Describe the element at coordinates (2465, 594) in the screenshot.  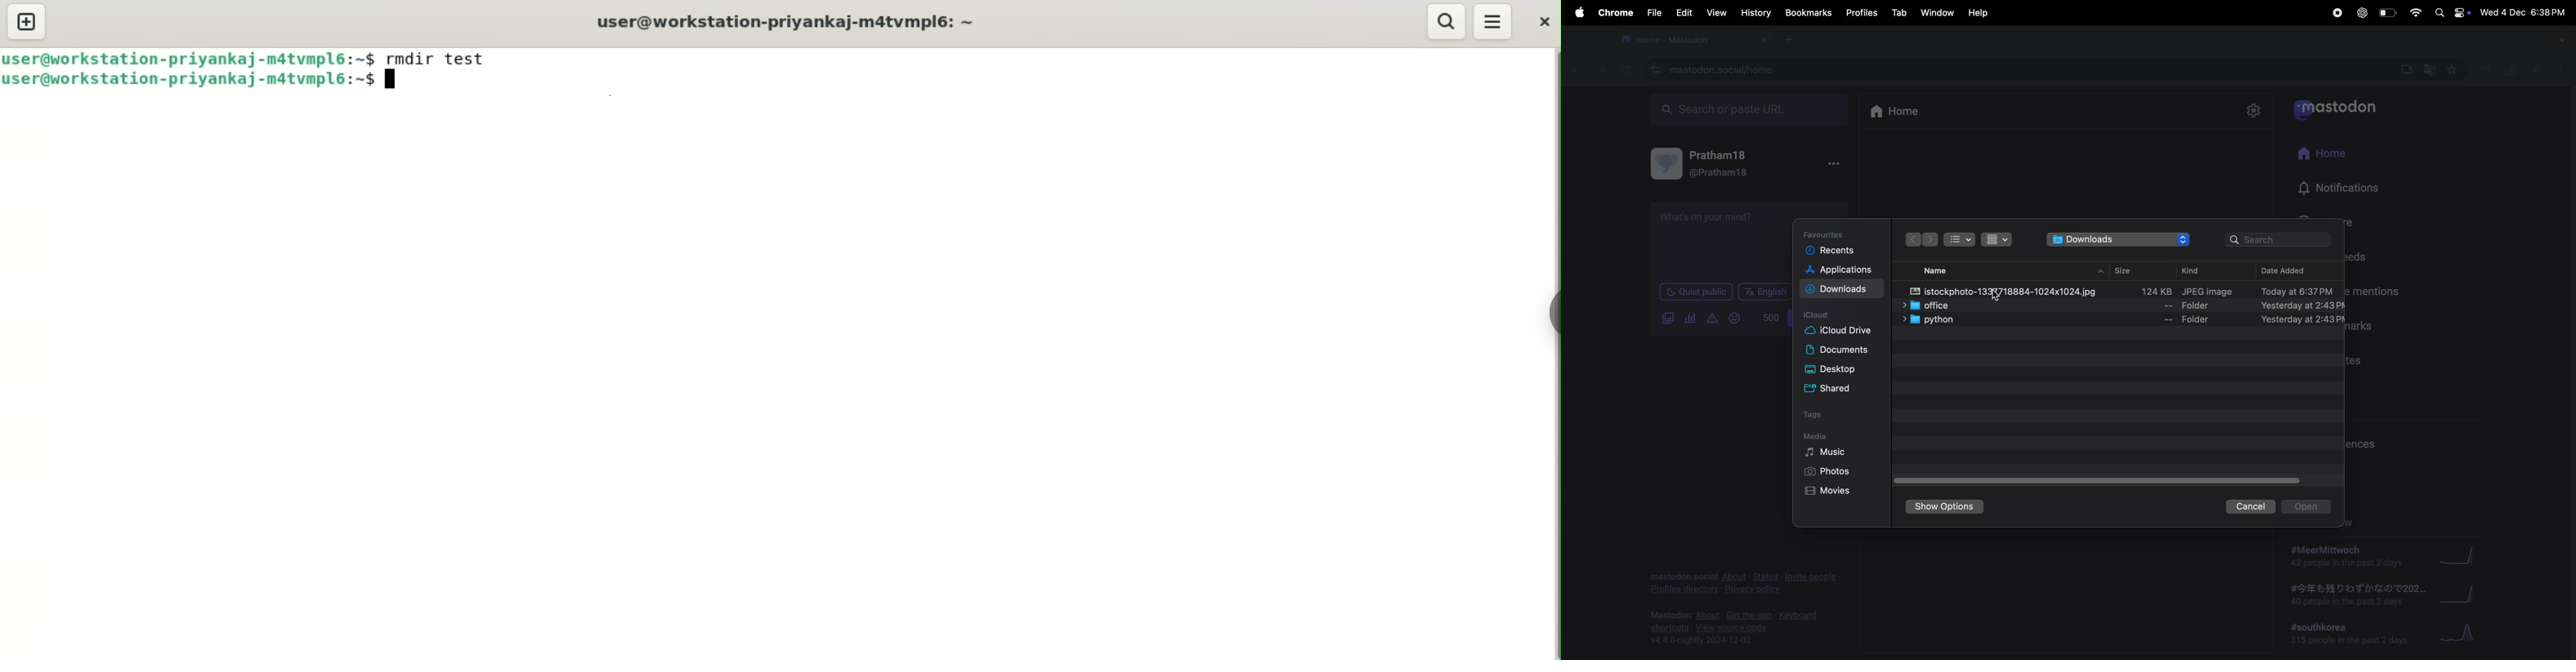
I see `Graph` at that location.